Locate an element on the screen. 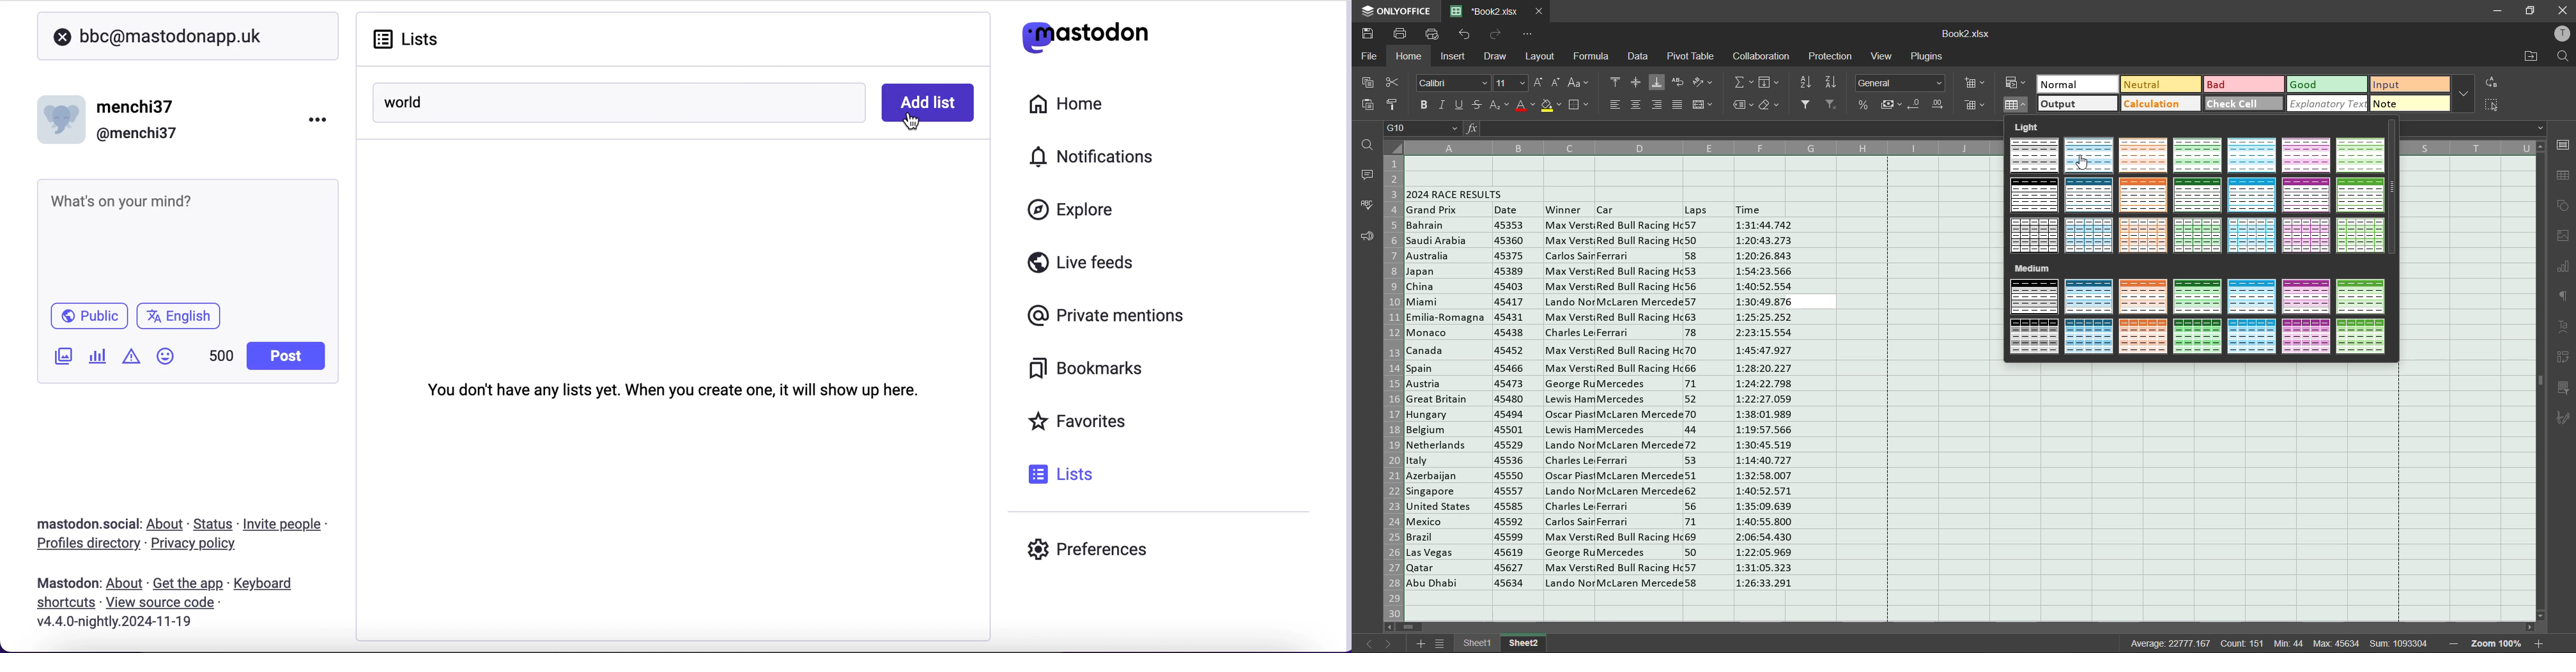  language is located at coordinates (183, 320).